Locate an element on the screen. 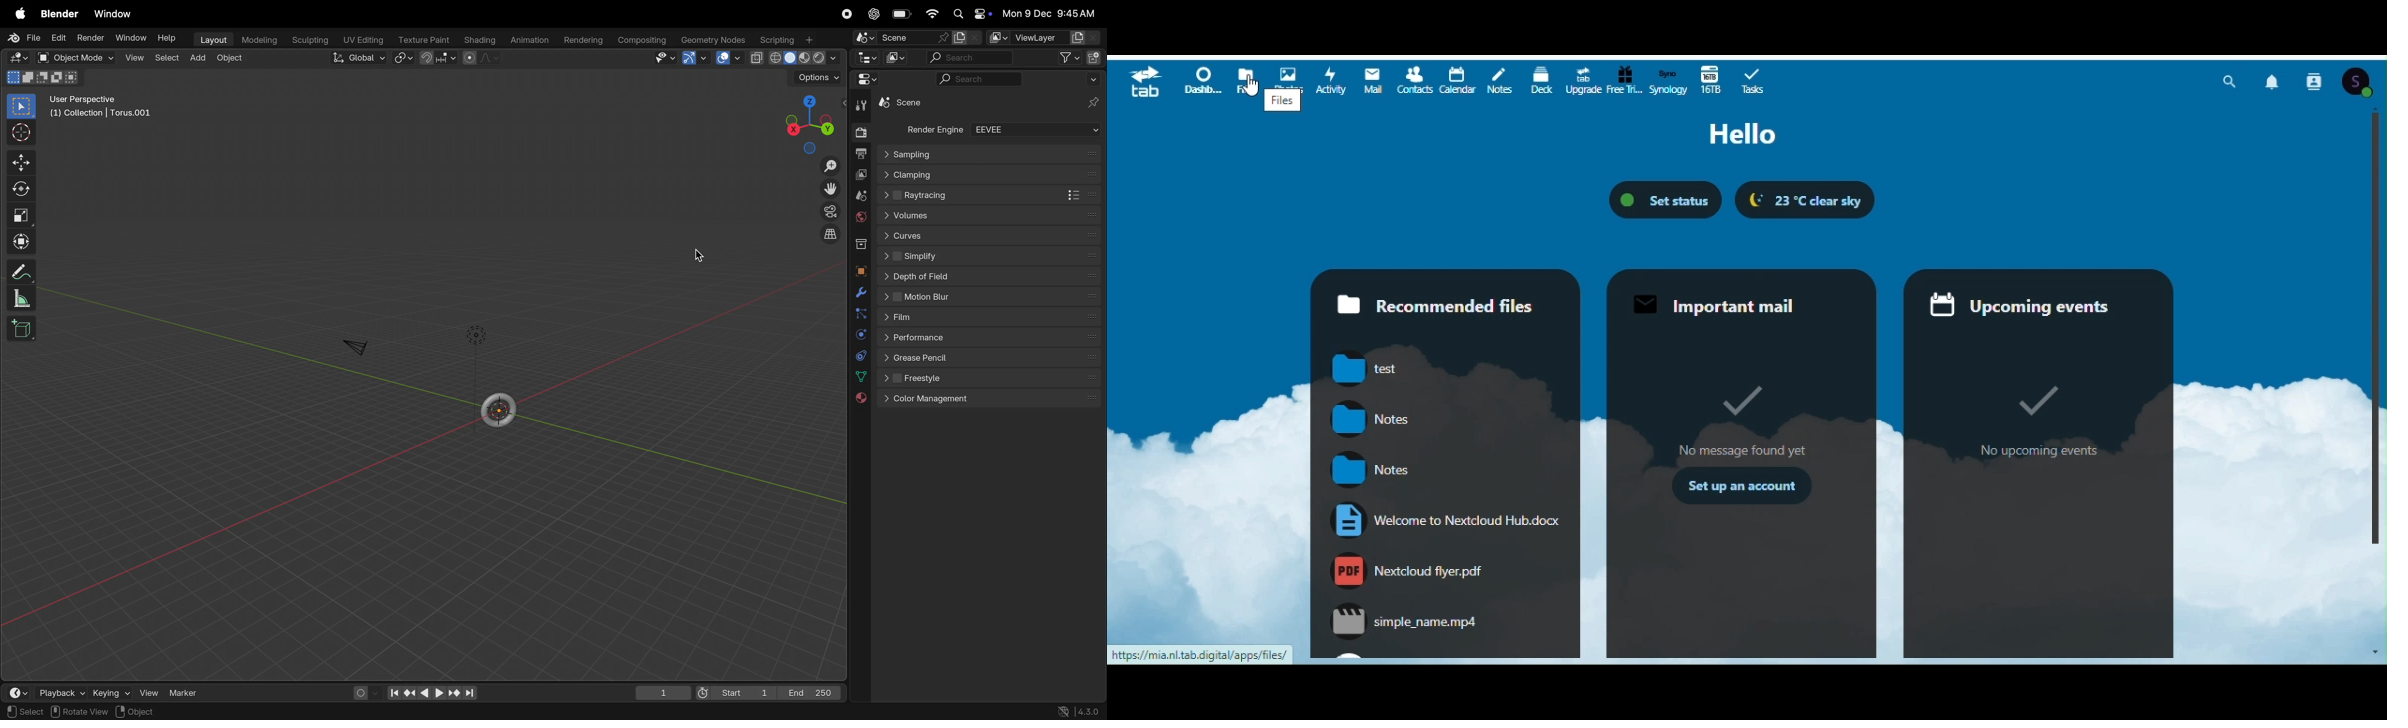 The image size is (2408, 728). search is located at coordinates (976, 79).